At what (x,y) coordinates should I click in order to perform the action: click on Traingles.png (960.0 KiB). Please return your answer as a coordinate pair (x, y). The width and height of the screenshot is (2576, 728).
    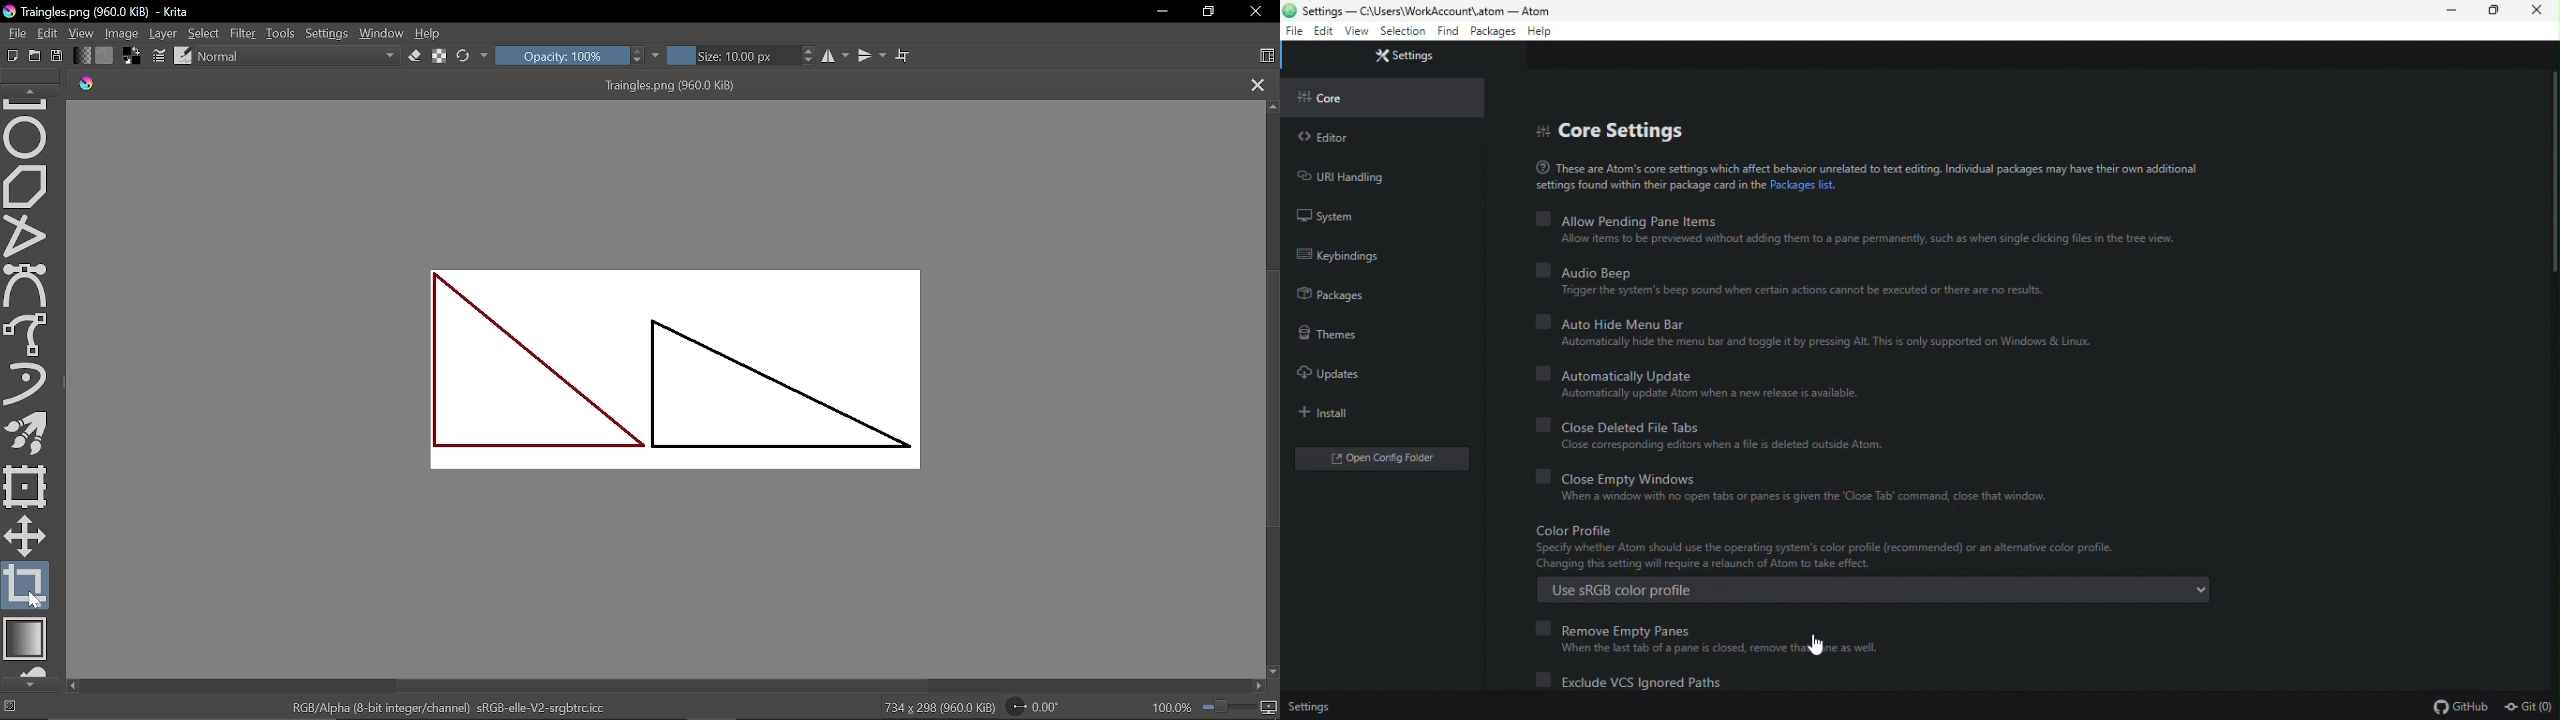
    Looking at the image, I should click on (648, 86).